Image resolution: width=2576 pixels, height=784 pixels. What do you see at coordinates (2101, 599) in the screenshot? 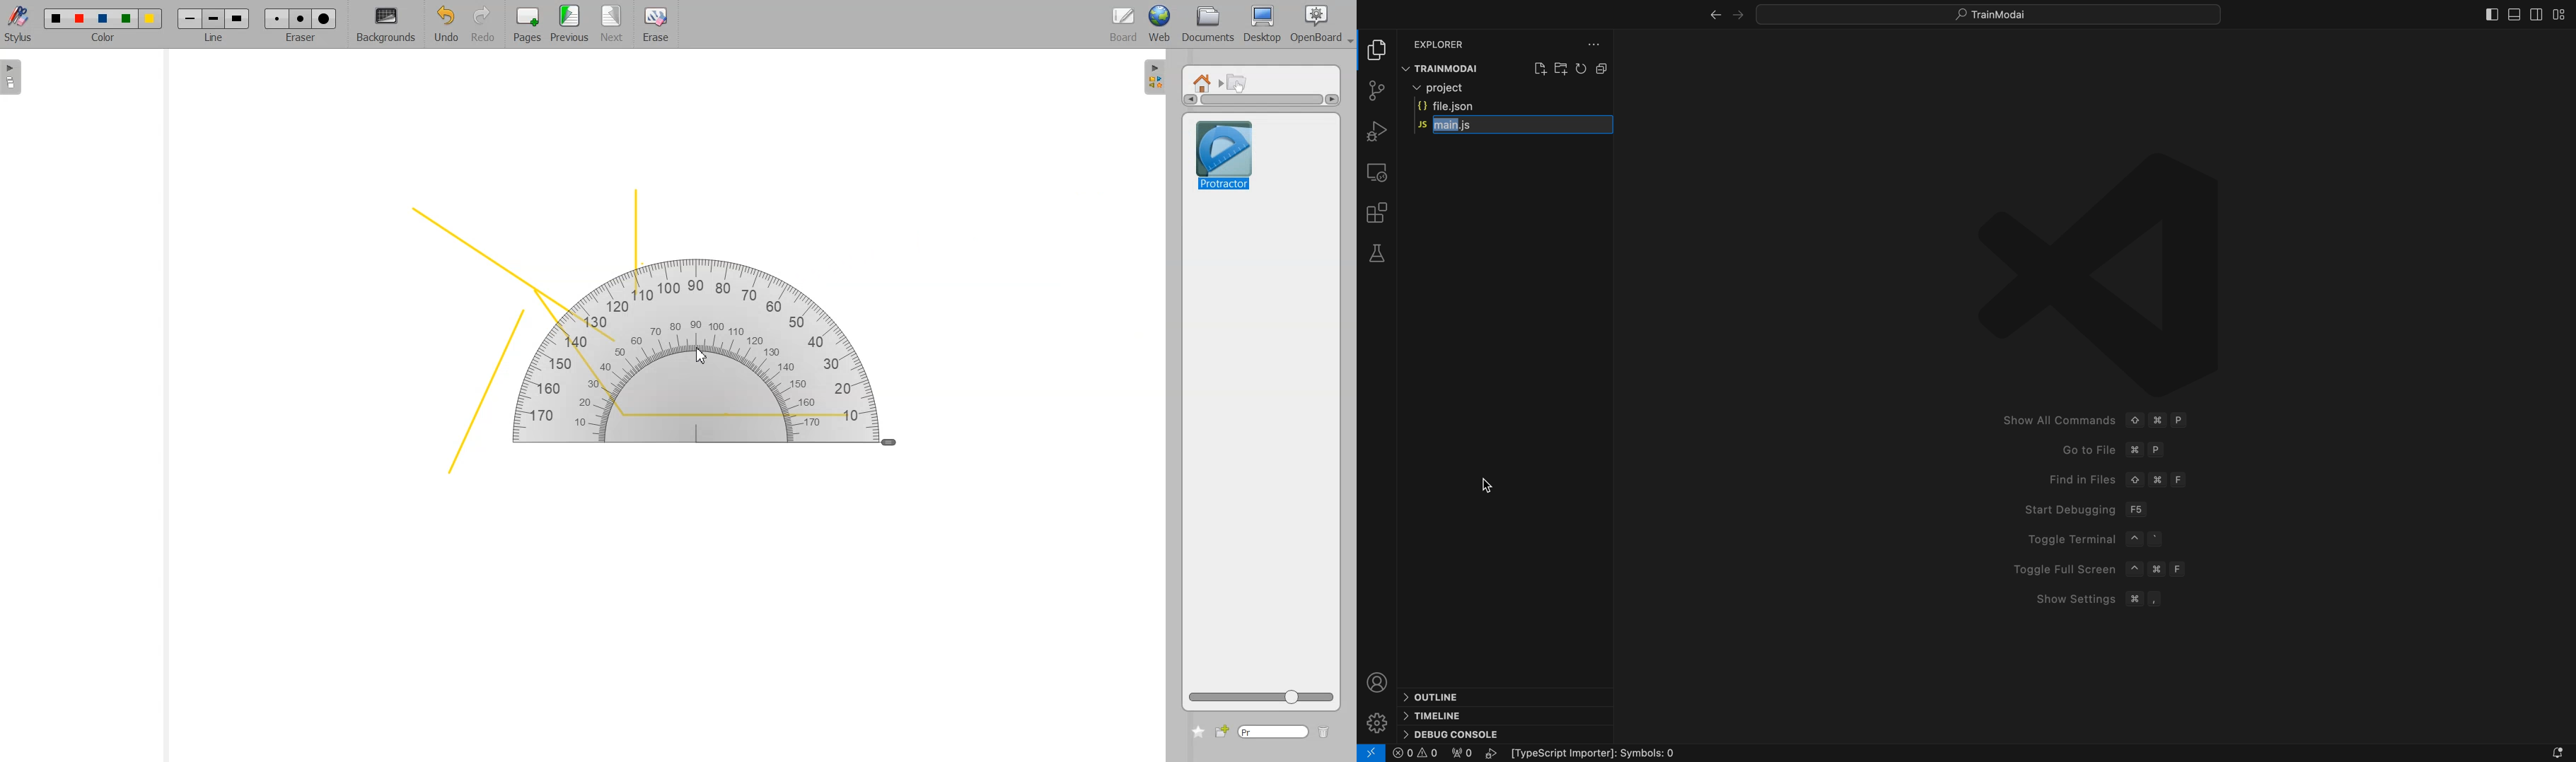
I see `Show Setting` at bounding box center [2101, 599].